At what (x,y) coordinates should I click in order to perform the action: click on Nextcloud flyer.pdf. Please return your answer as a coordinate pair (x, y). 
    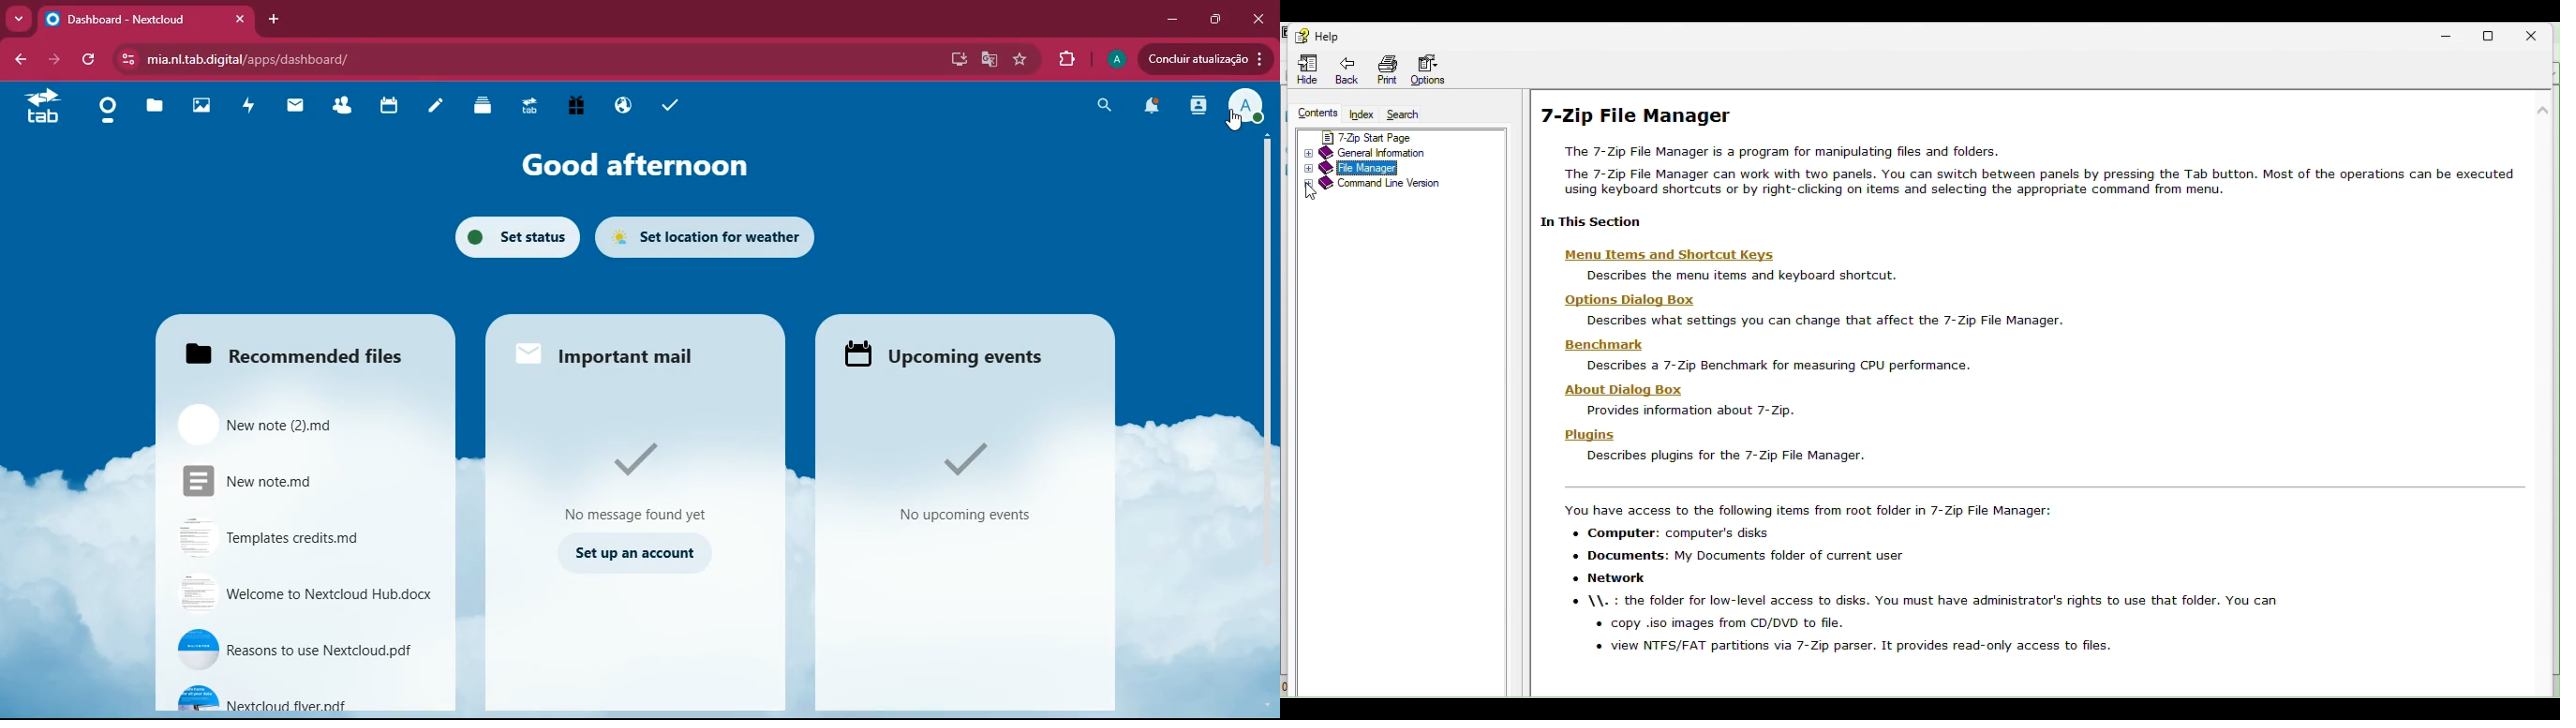
    Looking at the image, I should click on (307, 697).